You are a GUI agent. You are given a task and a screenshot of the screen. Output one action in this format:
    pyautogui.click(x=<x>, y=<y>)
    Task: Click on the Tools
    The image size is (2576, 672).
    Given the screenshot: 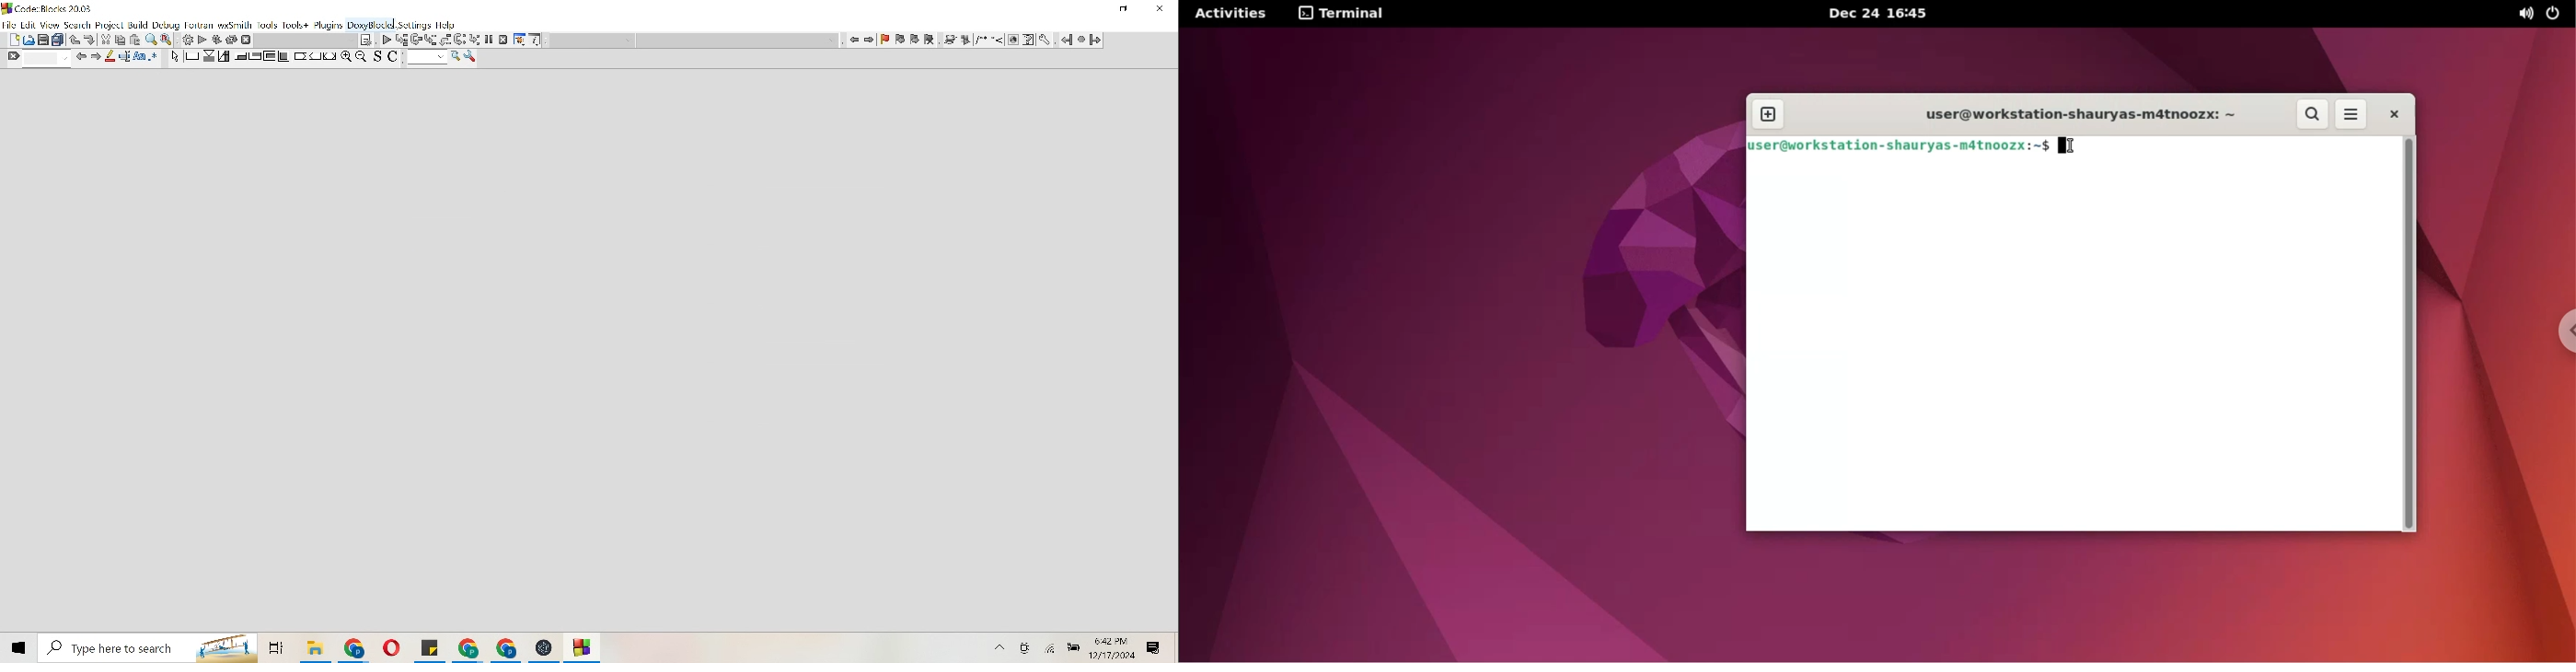 What is the action you would take?
    pyautogui.click(x=268, y=26)
    